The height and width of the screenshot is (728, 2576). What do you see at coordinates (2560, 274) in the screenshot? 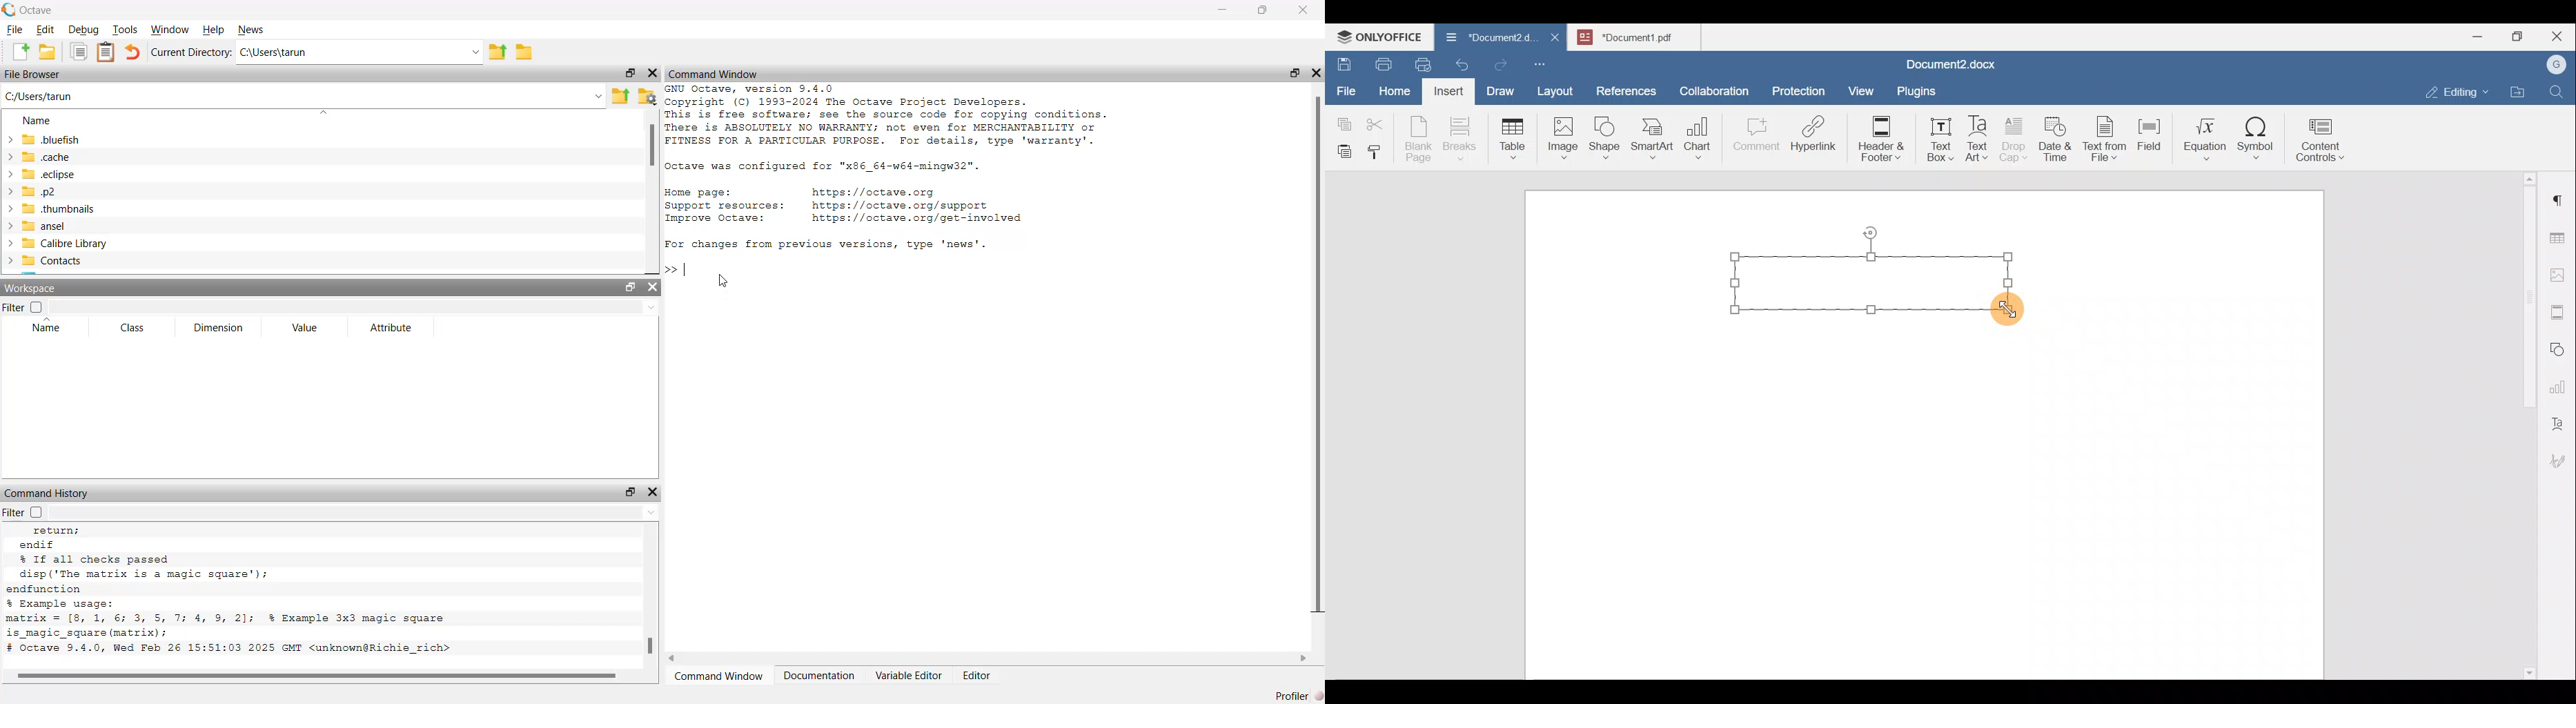
I see `Image settings` at bounding box center [2560, 274].